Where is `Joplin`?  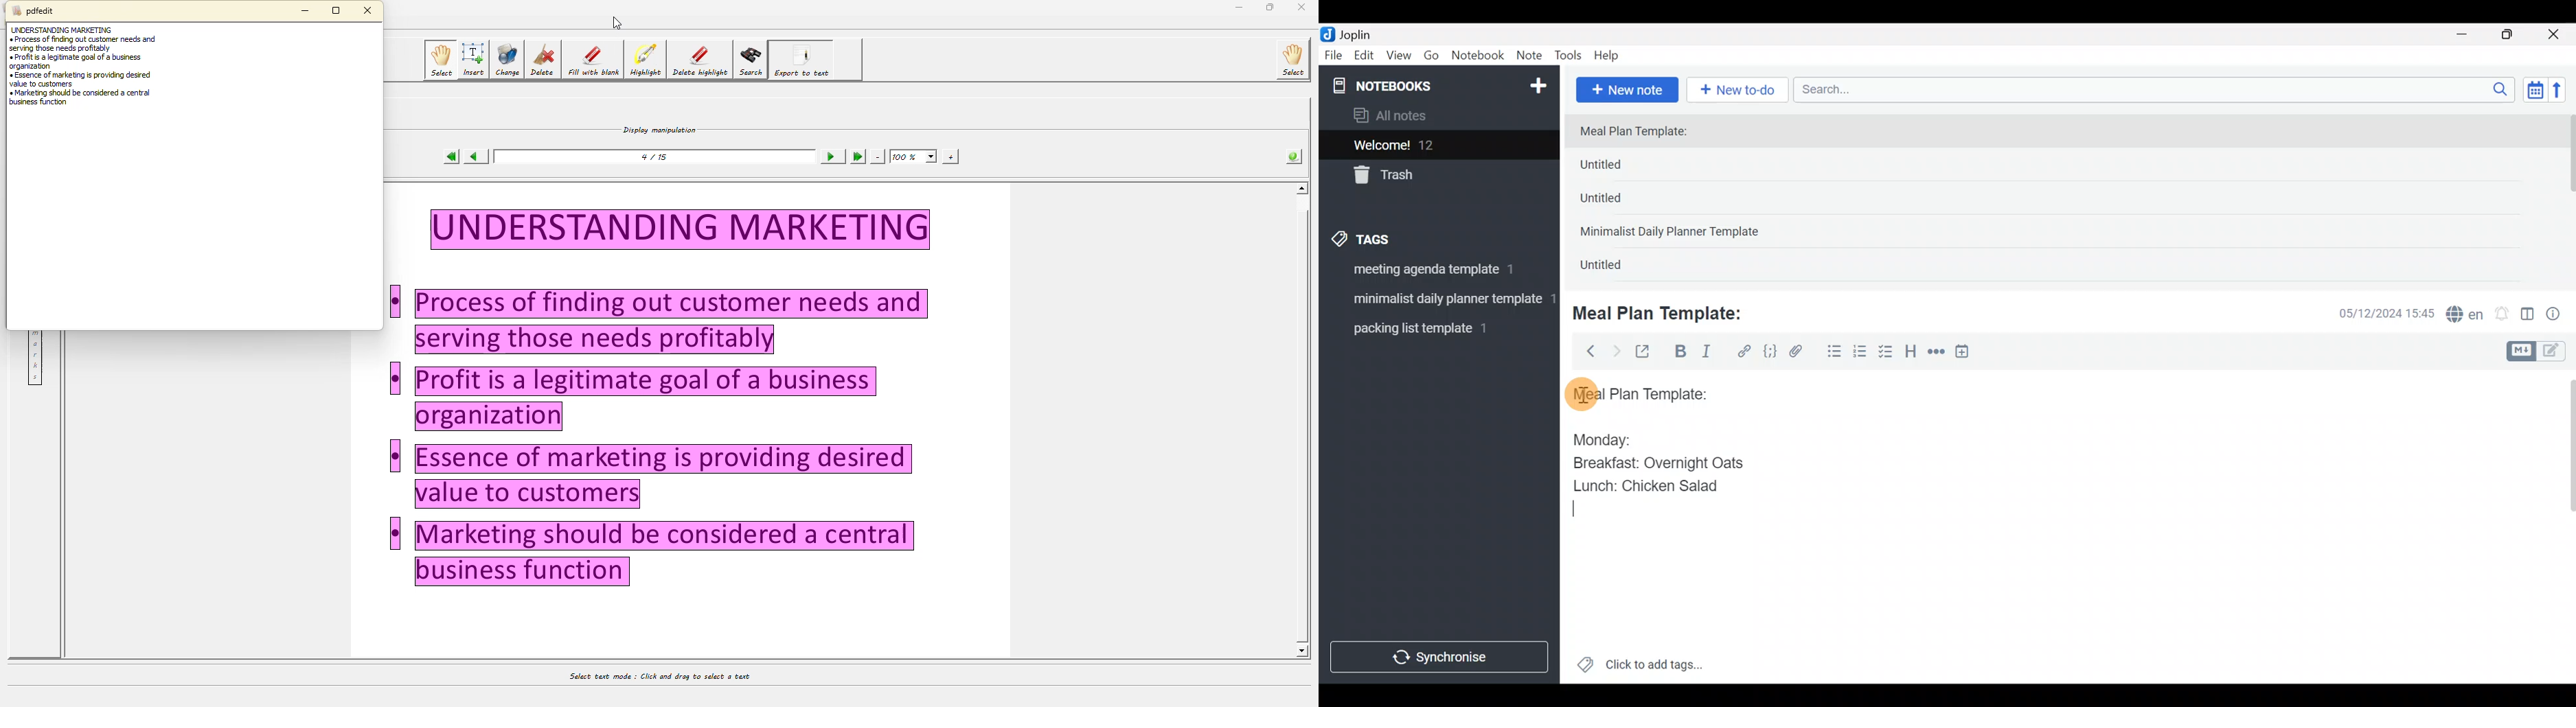 Joplin is located at coordinates (1364, 33).